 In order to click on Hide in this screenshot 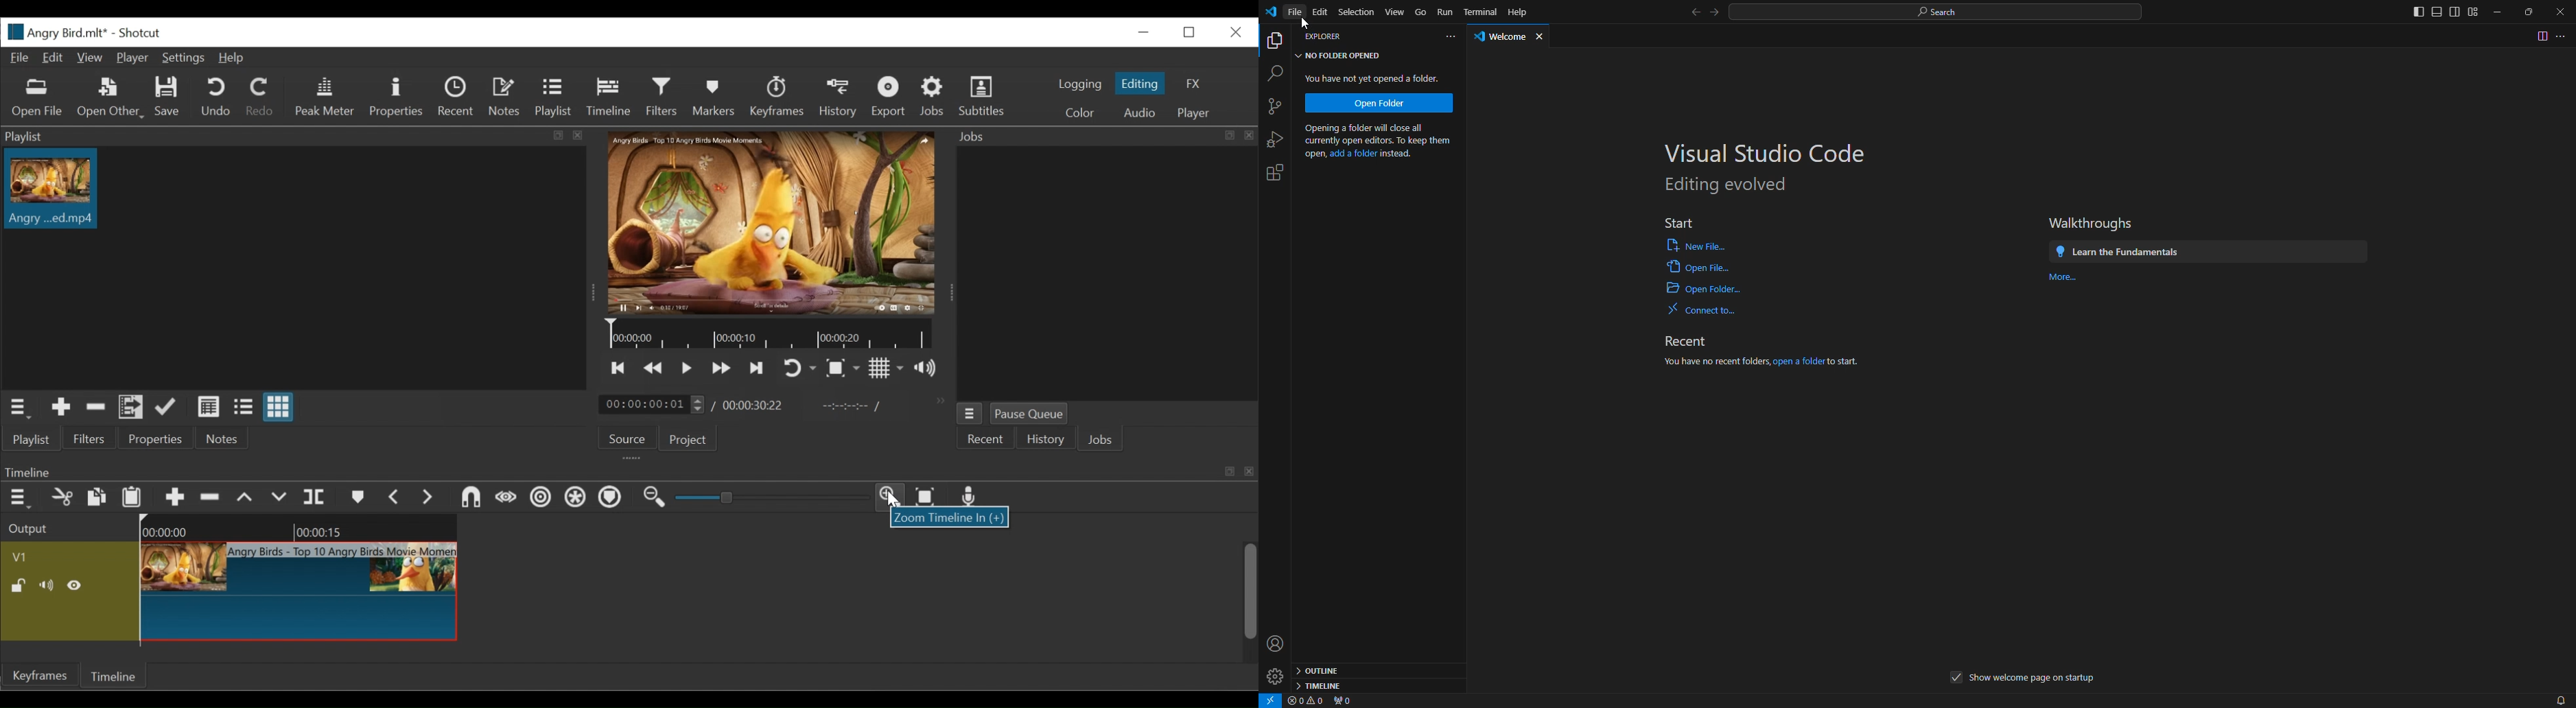, I will do `click(76, 586)`.